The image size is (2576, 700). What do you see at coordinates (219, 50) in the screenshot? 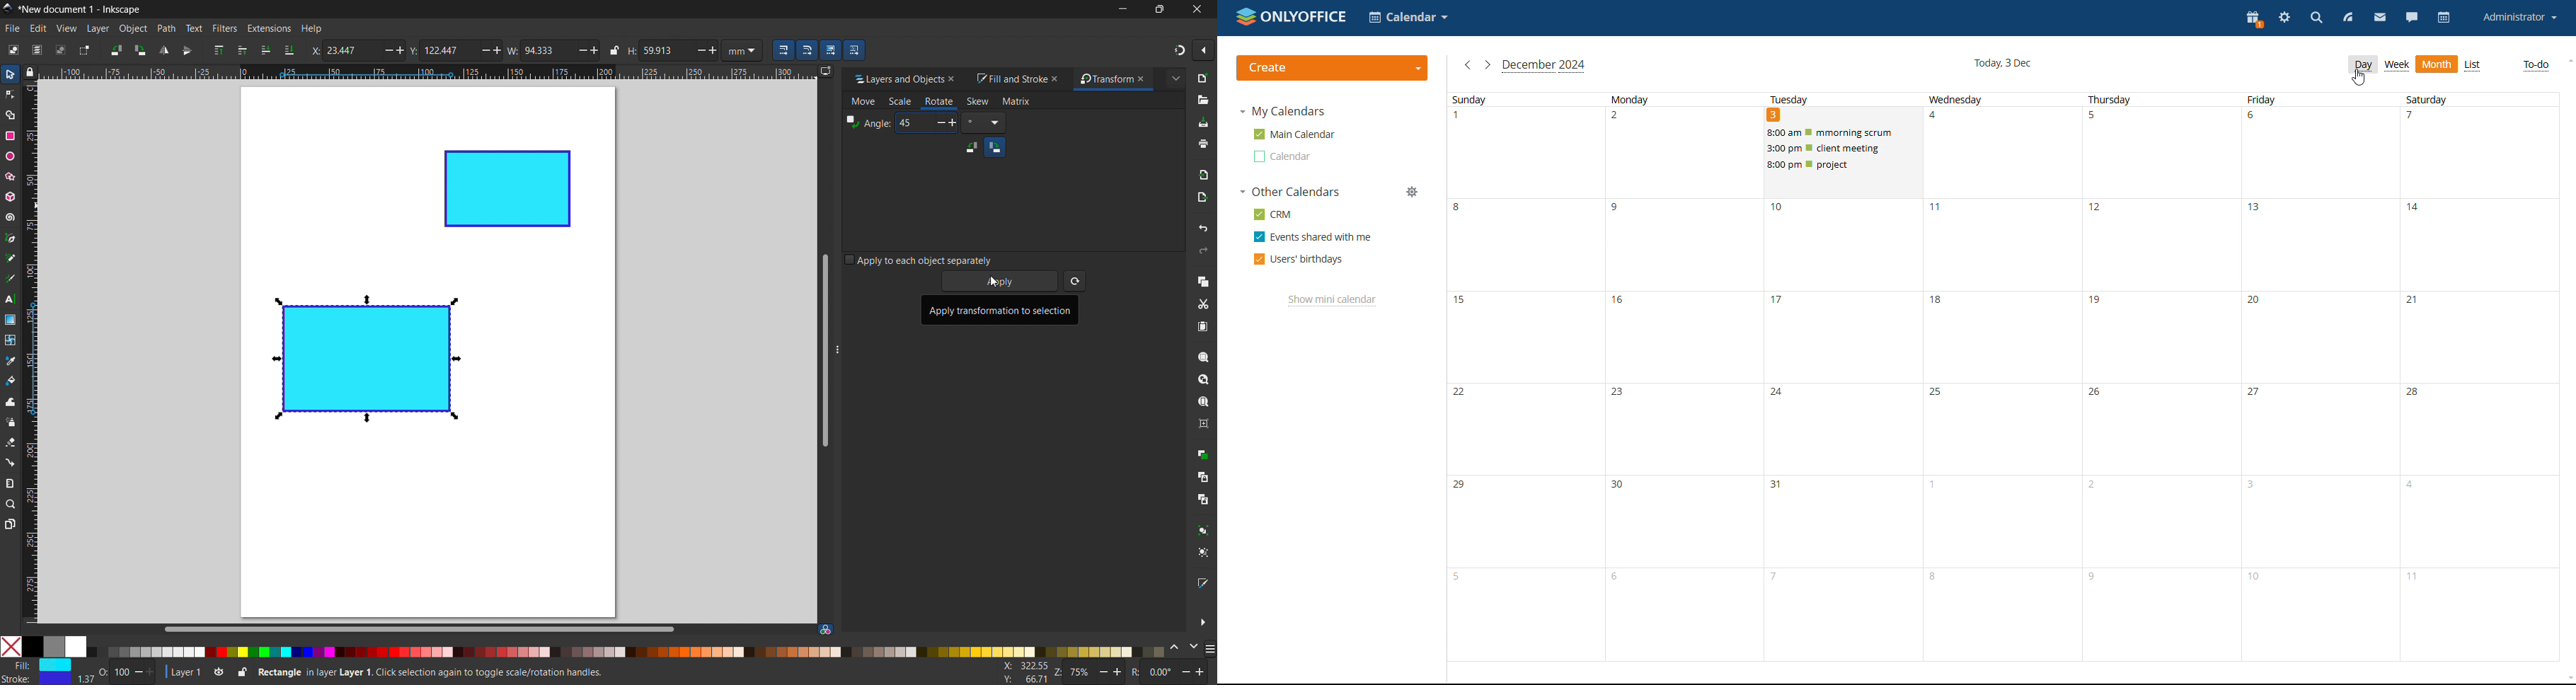
I see `raise to top` at bounding box center [219, 50].